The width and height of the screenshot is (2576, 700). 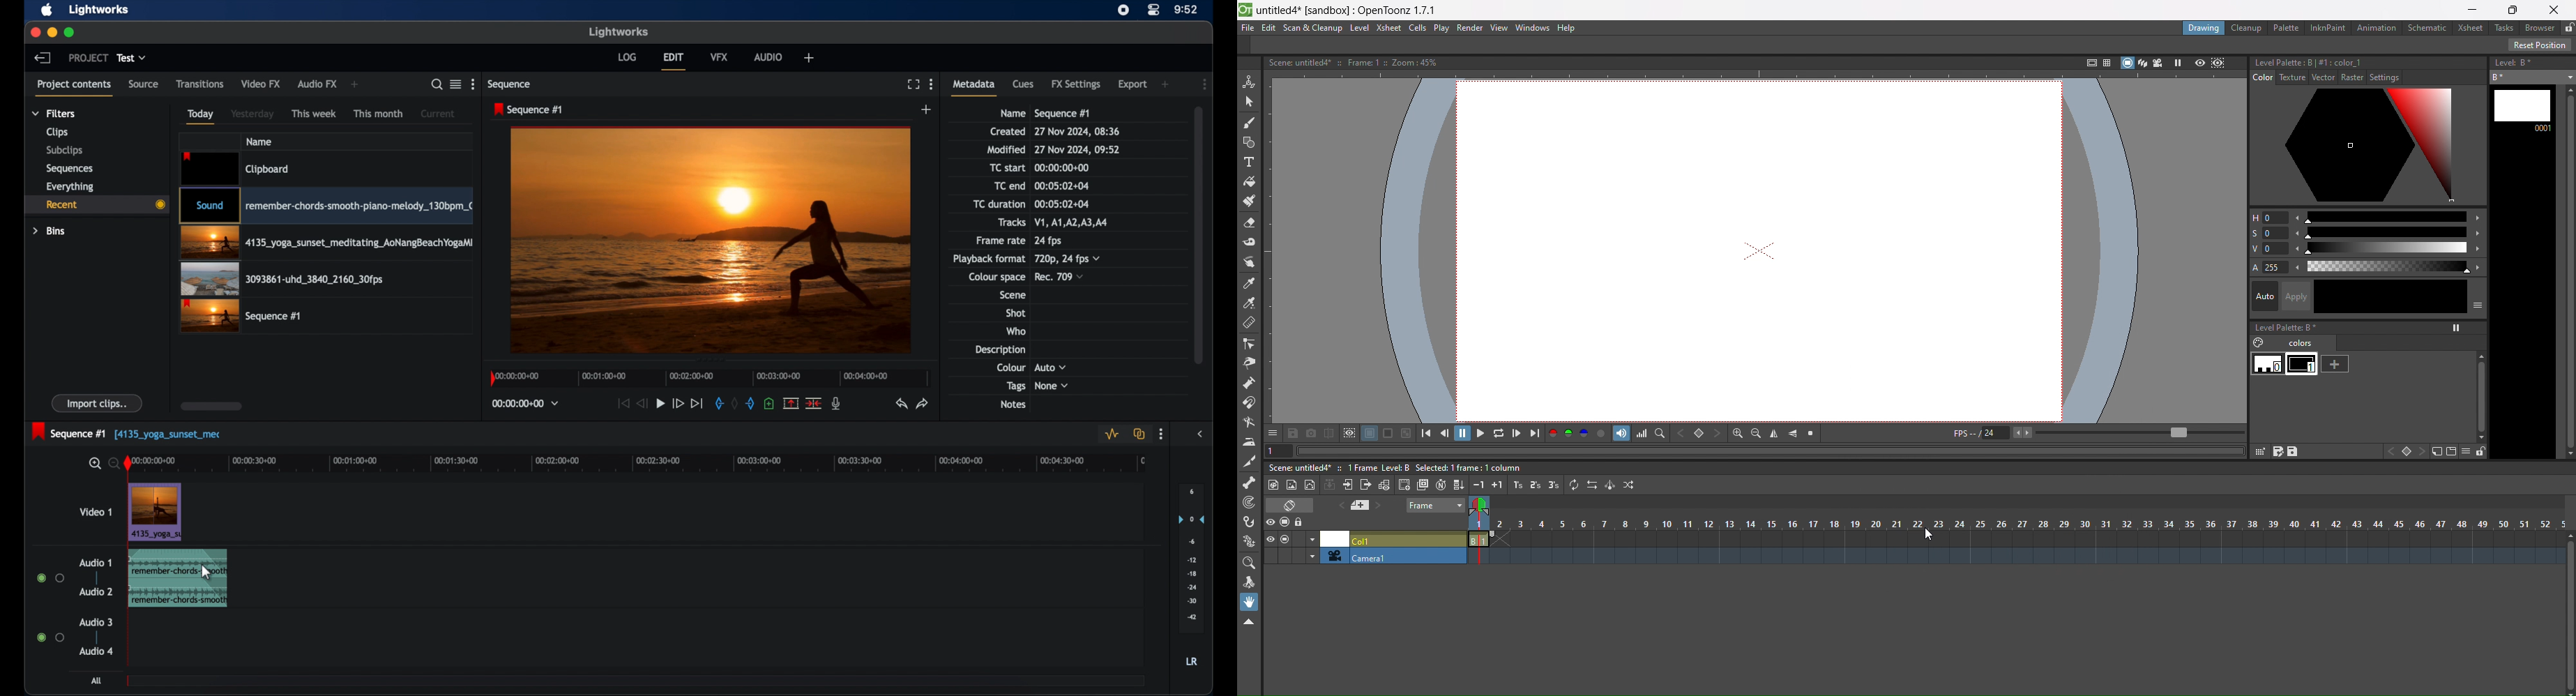 I want to click on play button, so click(x=661, y=403).